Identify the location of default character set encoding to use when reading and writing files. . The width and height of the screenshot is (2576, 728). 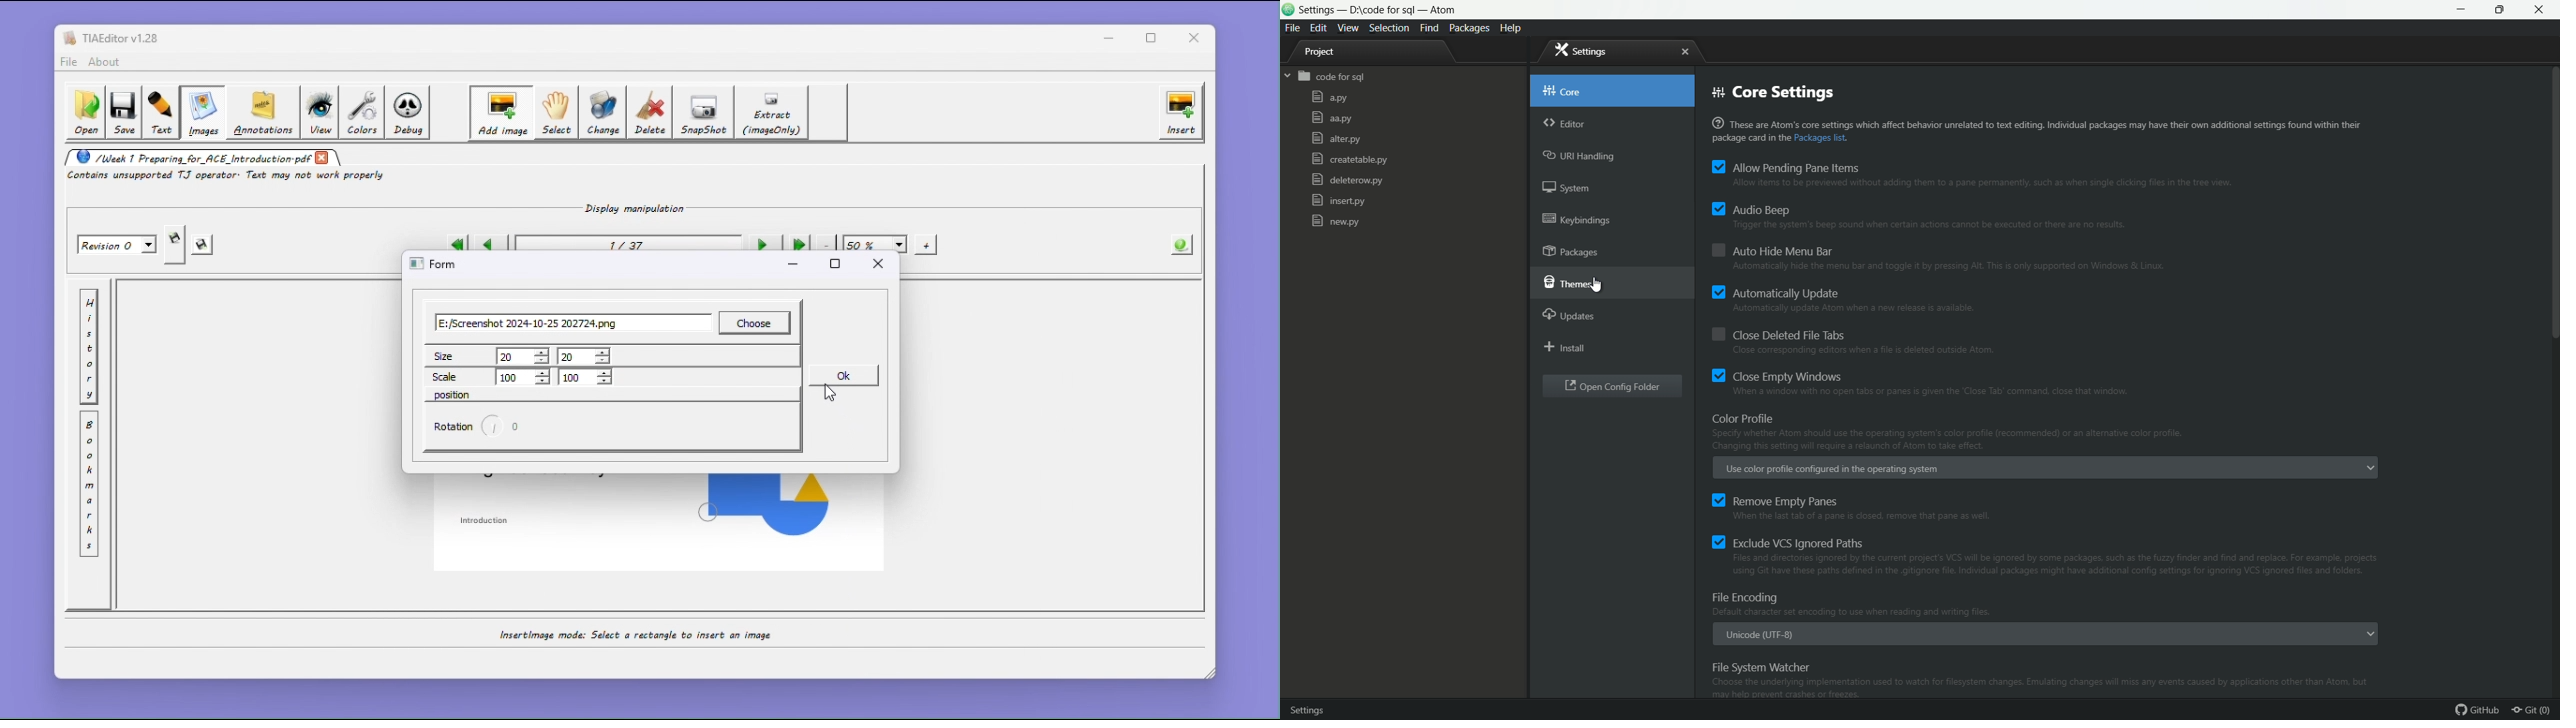
(1853, 612).